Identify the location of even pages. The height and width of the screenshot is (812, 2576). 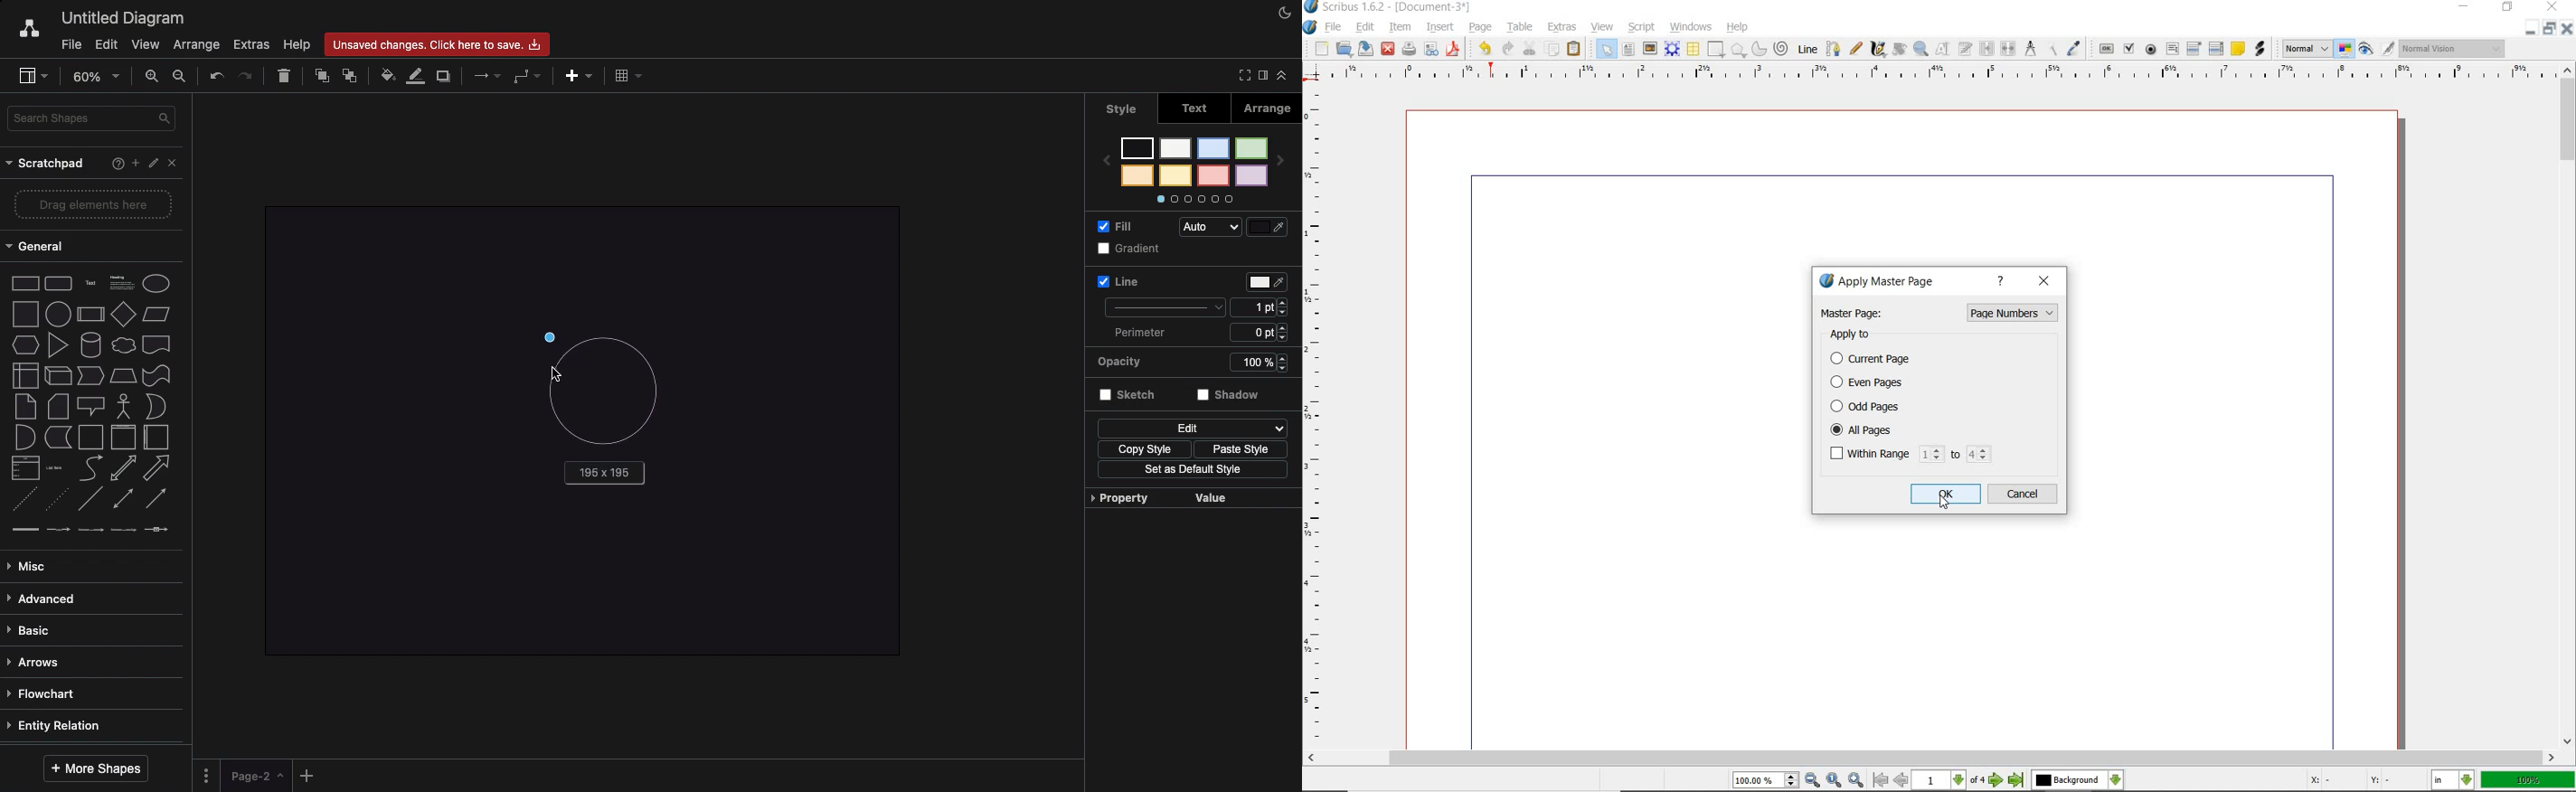
(1870, 384).